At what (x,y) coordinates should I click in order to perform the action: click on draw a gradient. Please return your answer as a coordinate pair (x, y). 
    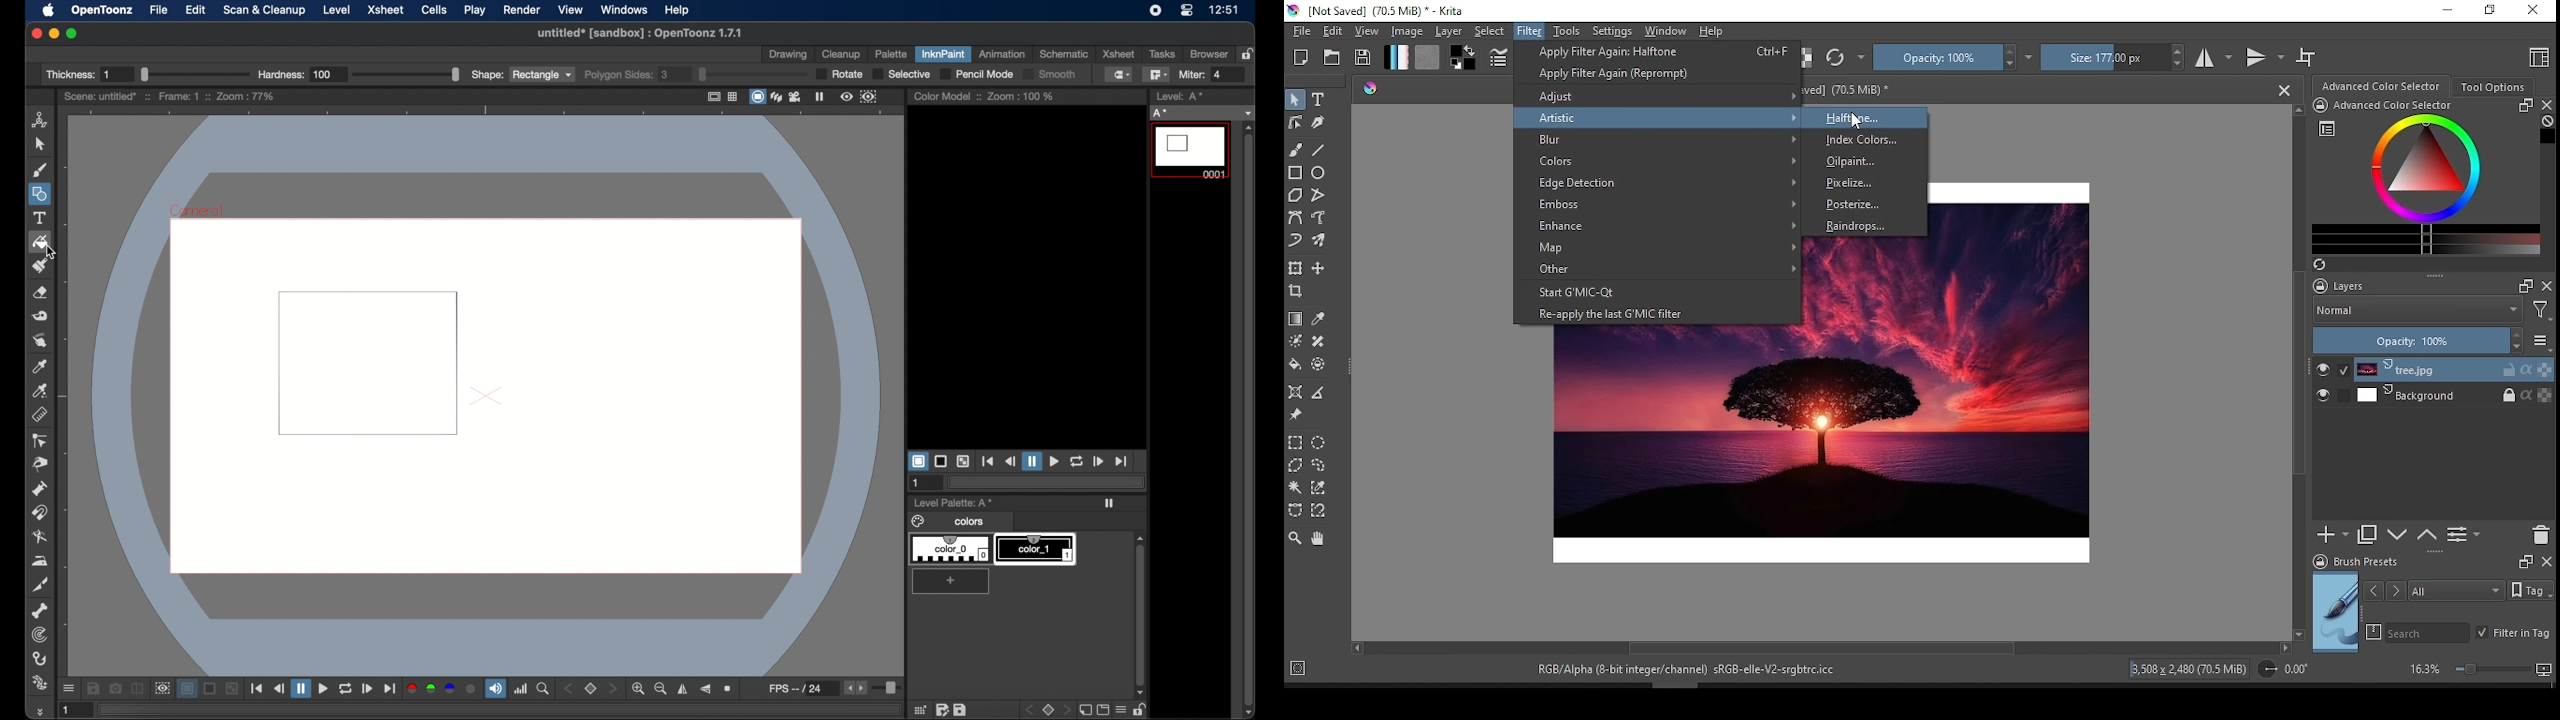
    Looking at the image, I should click on (1295, 318).